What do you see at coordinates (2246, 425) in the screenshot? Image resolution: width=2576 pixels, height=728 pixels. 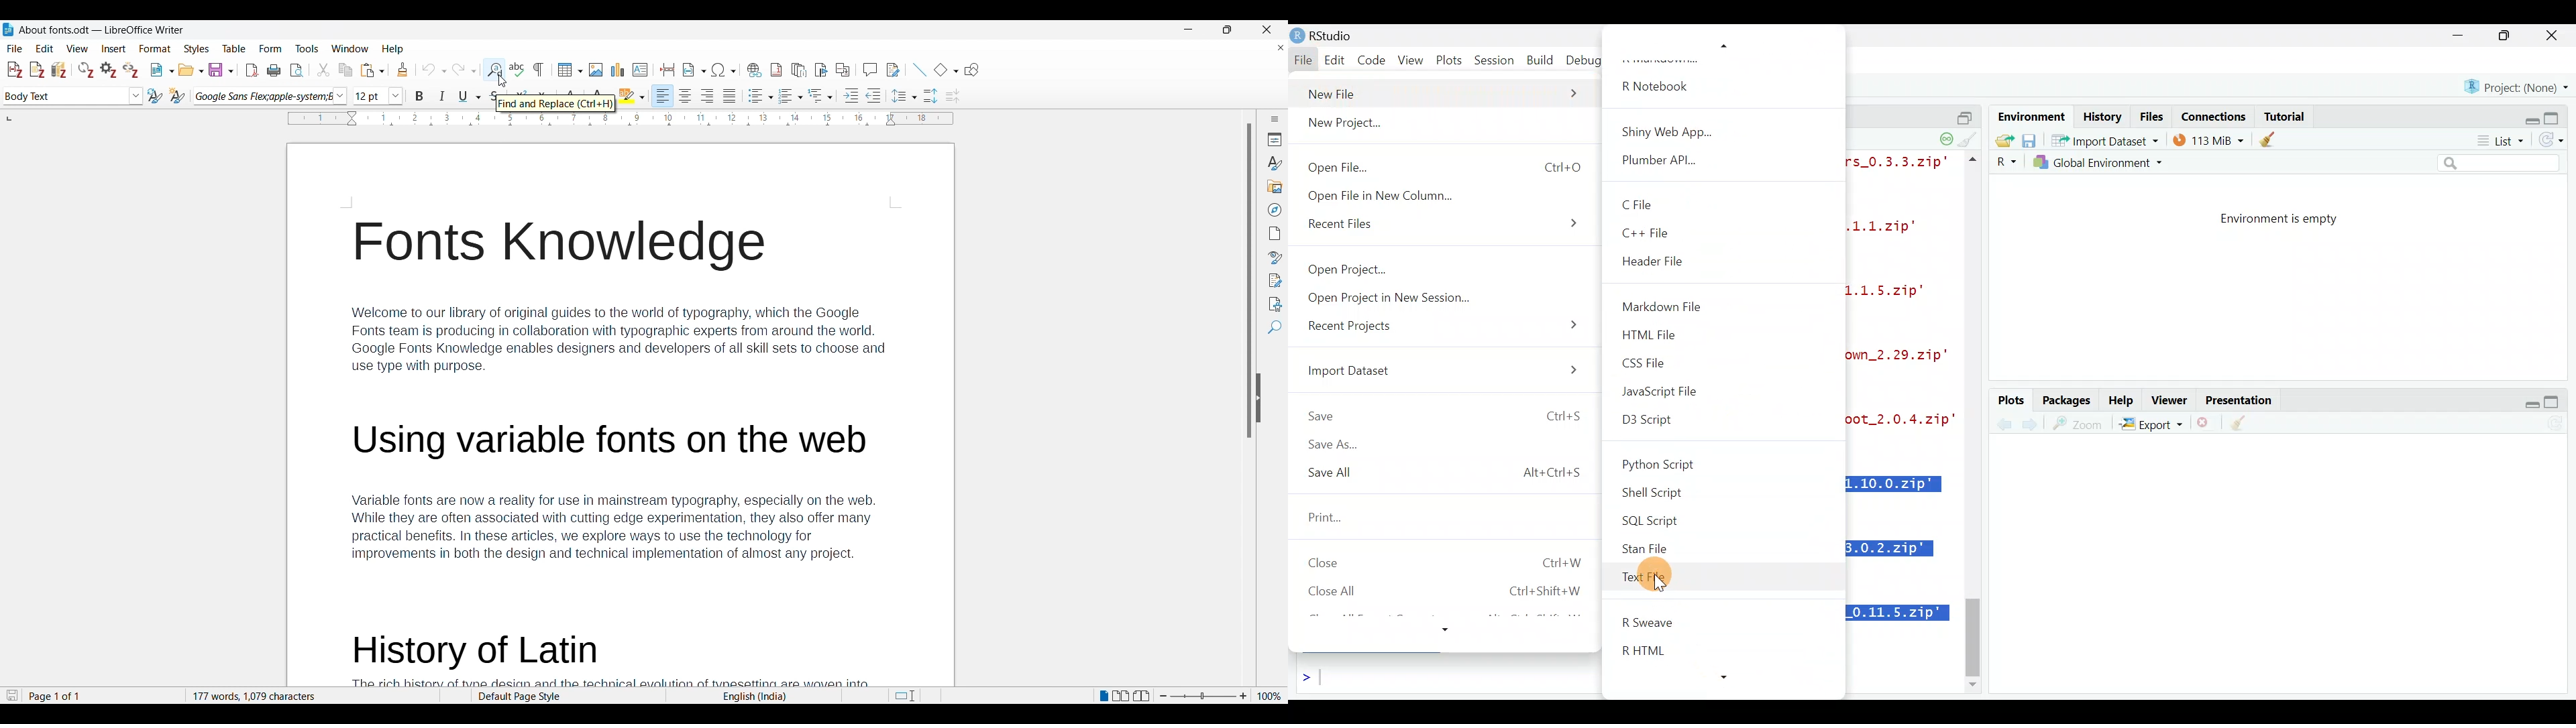 I see `clear all plots` at bounding box center [2246, 425].